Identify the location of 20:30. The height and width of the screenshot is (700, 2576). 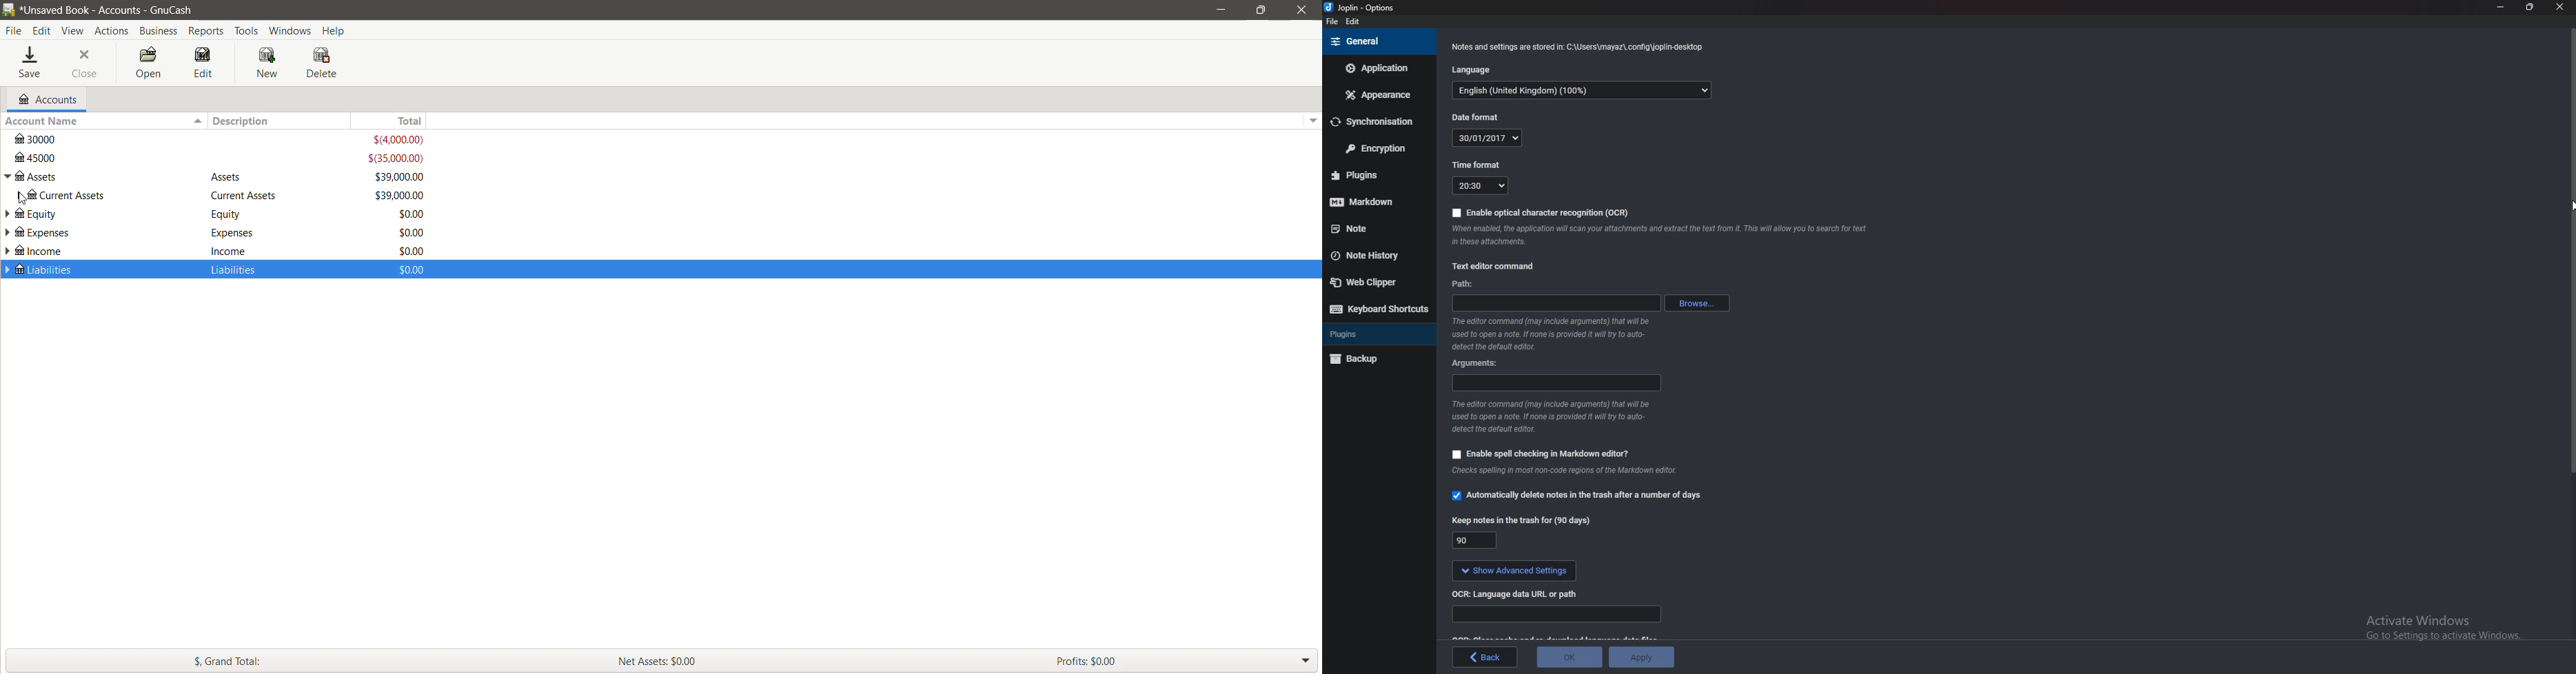
(1481, 186).